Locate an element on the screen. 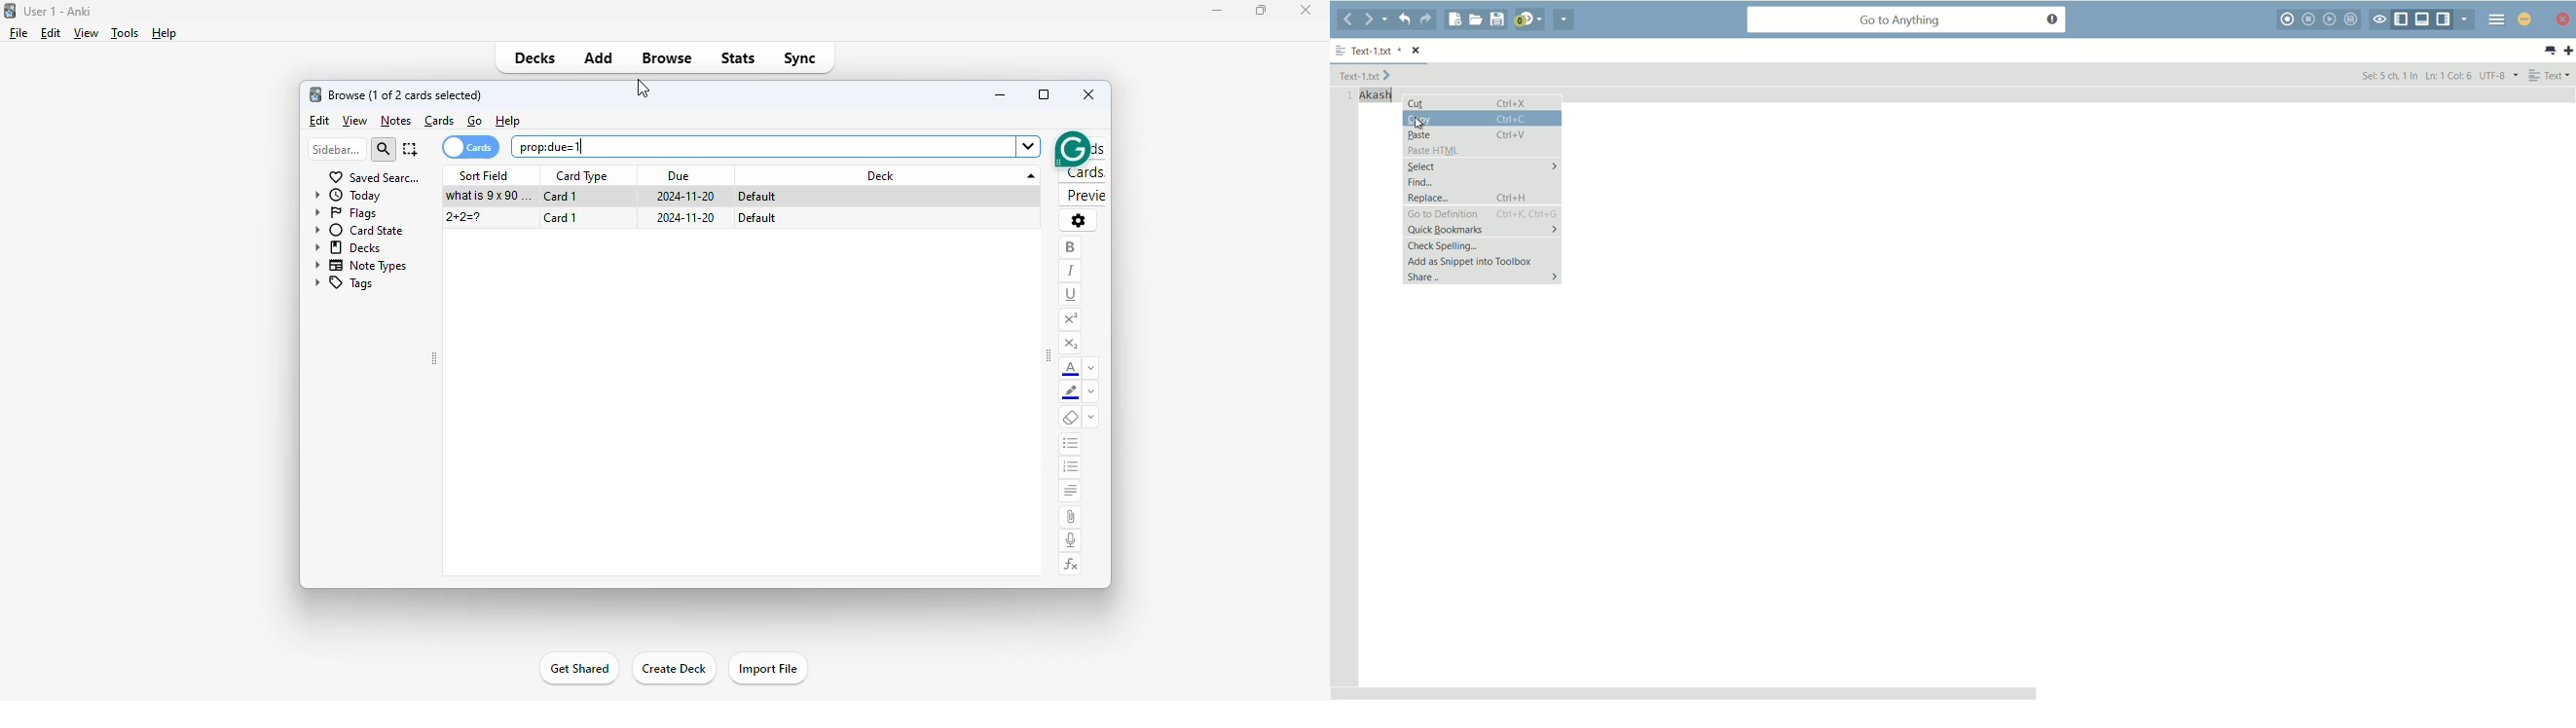 The image size is (2576, 728). share current file is located at coordinates (1564, 19).